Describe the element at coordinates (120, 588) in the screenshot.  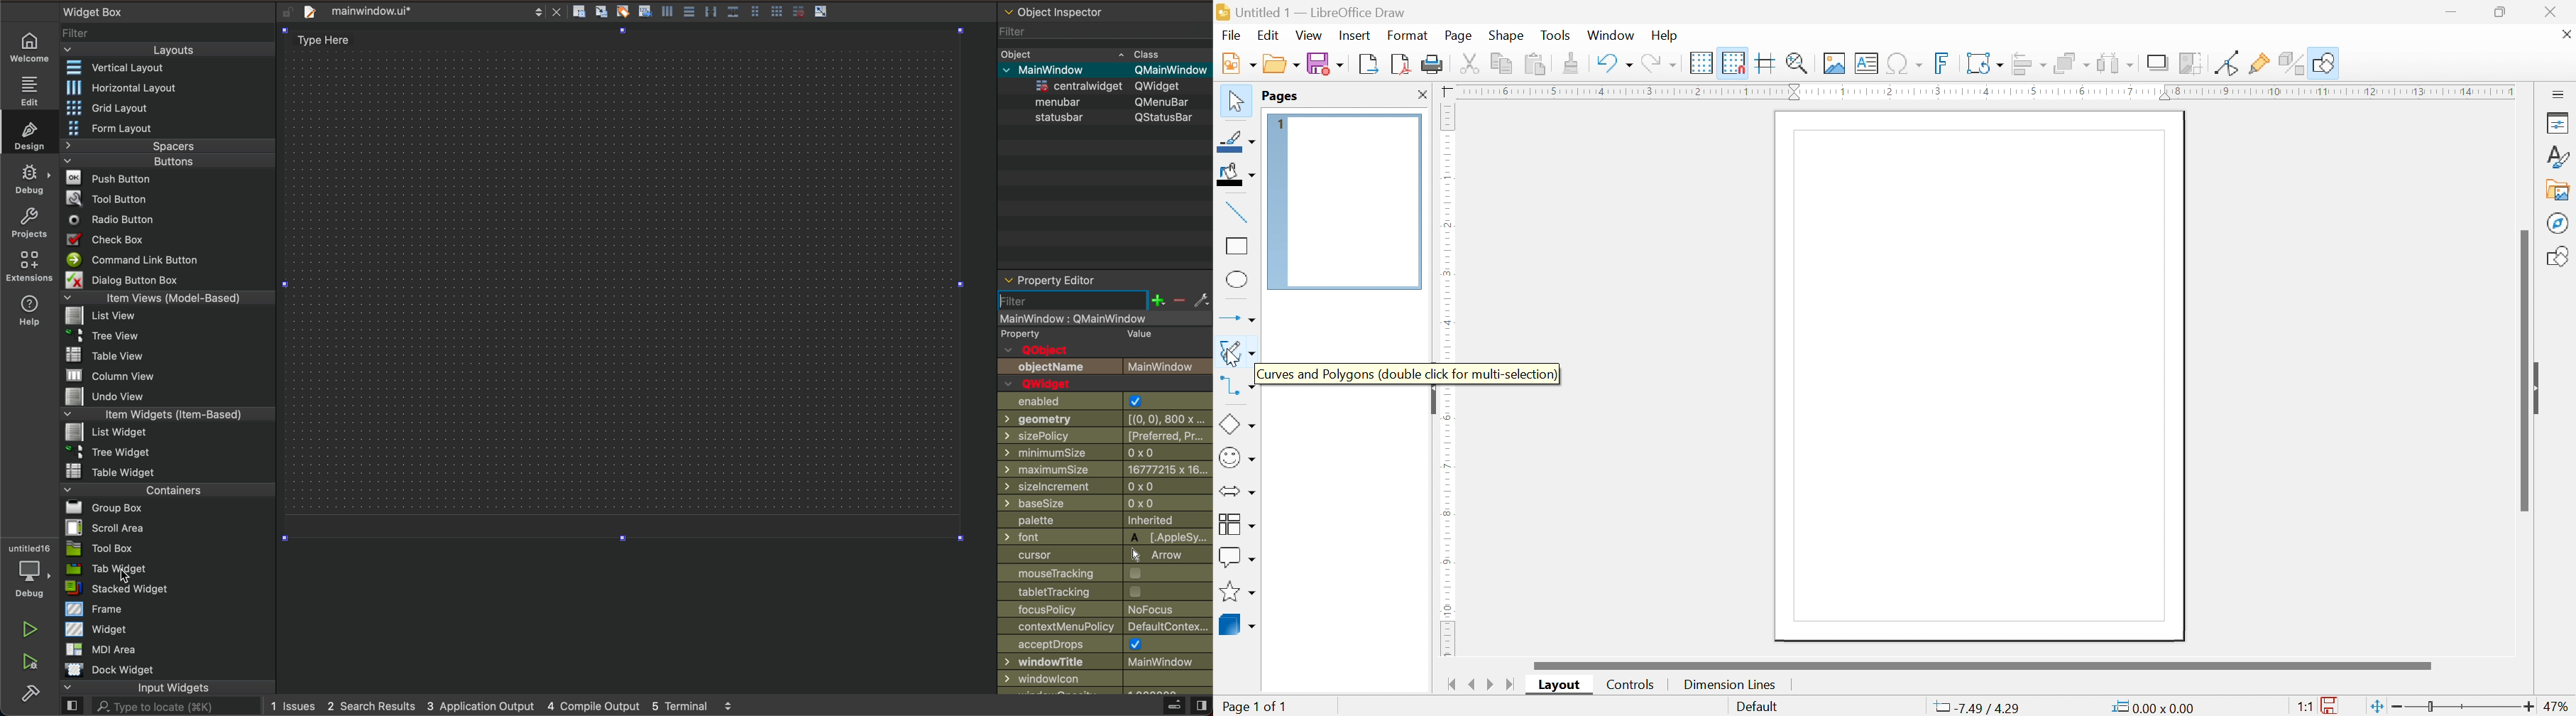
I see `stacked Widget` at that location.